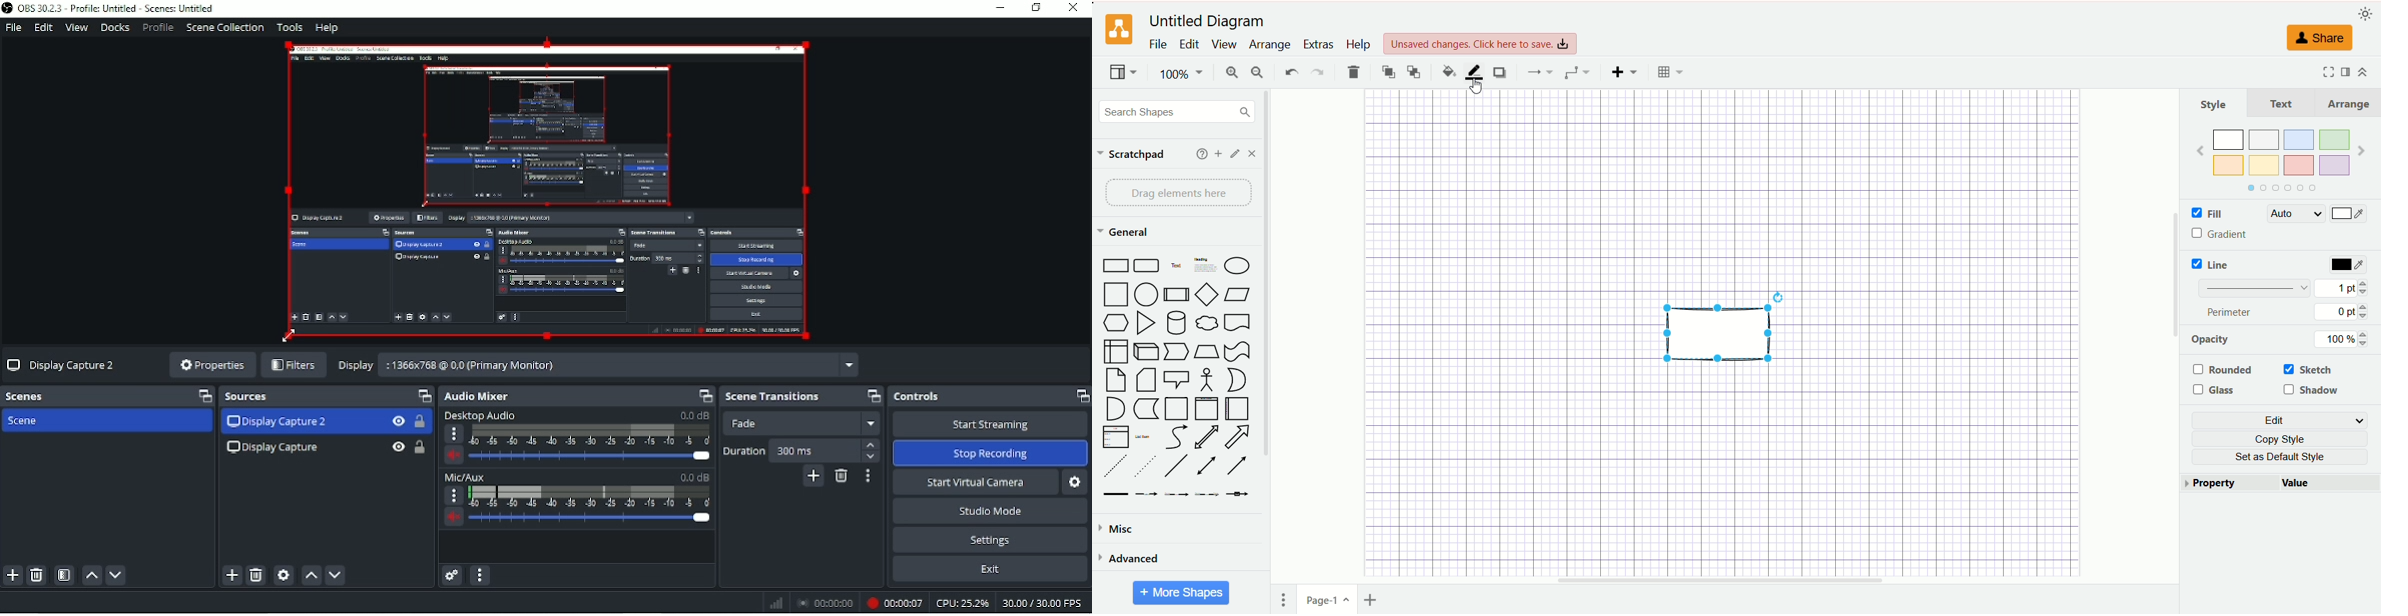 The width and height of the screenshot is (2408, 616). I want to click on Mic/Aux, so click(466, 476).